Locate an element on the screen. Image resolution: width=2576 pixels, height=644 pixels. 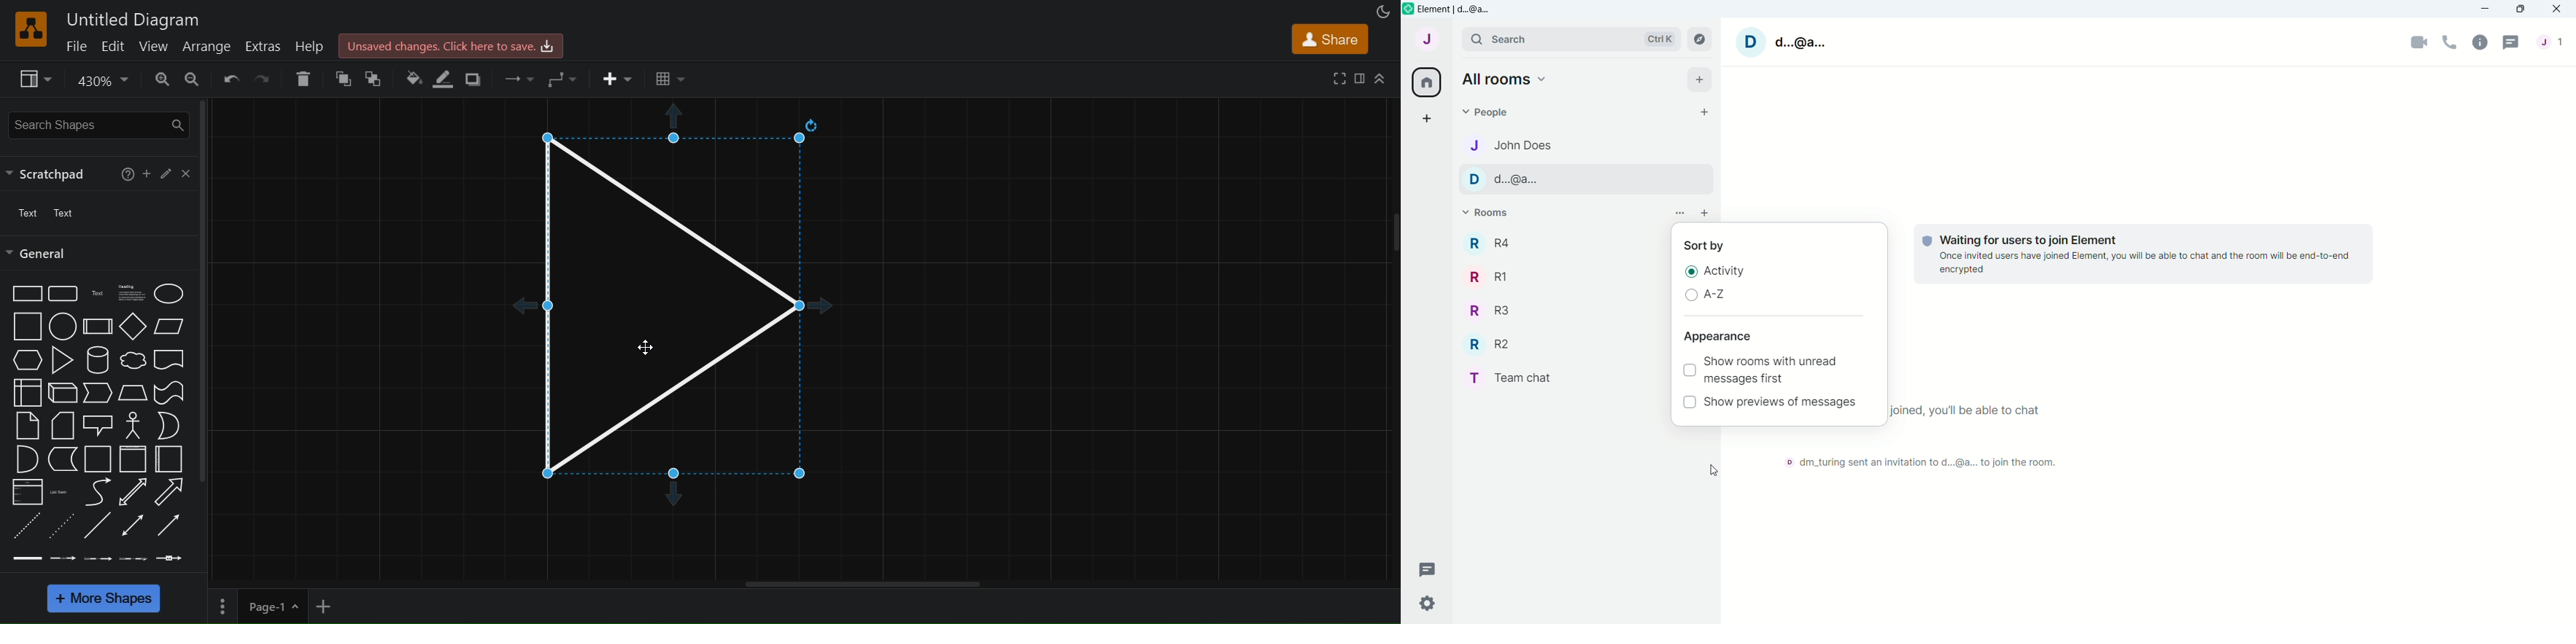
Threads is located at coordinates (1431, 569).